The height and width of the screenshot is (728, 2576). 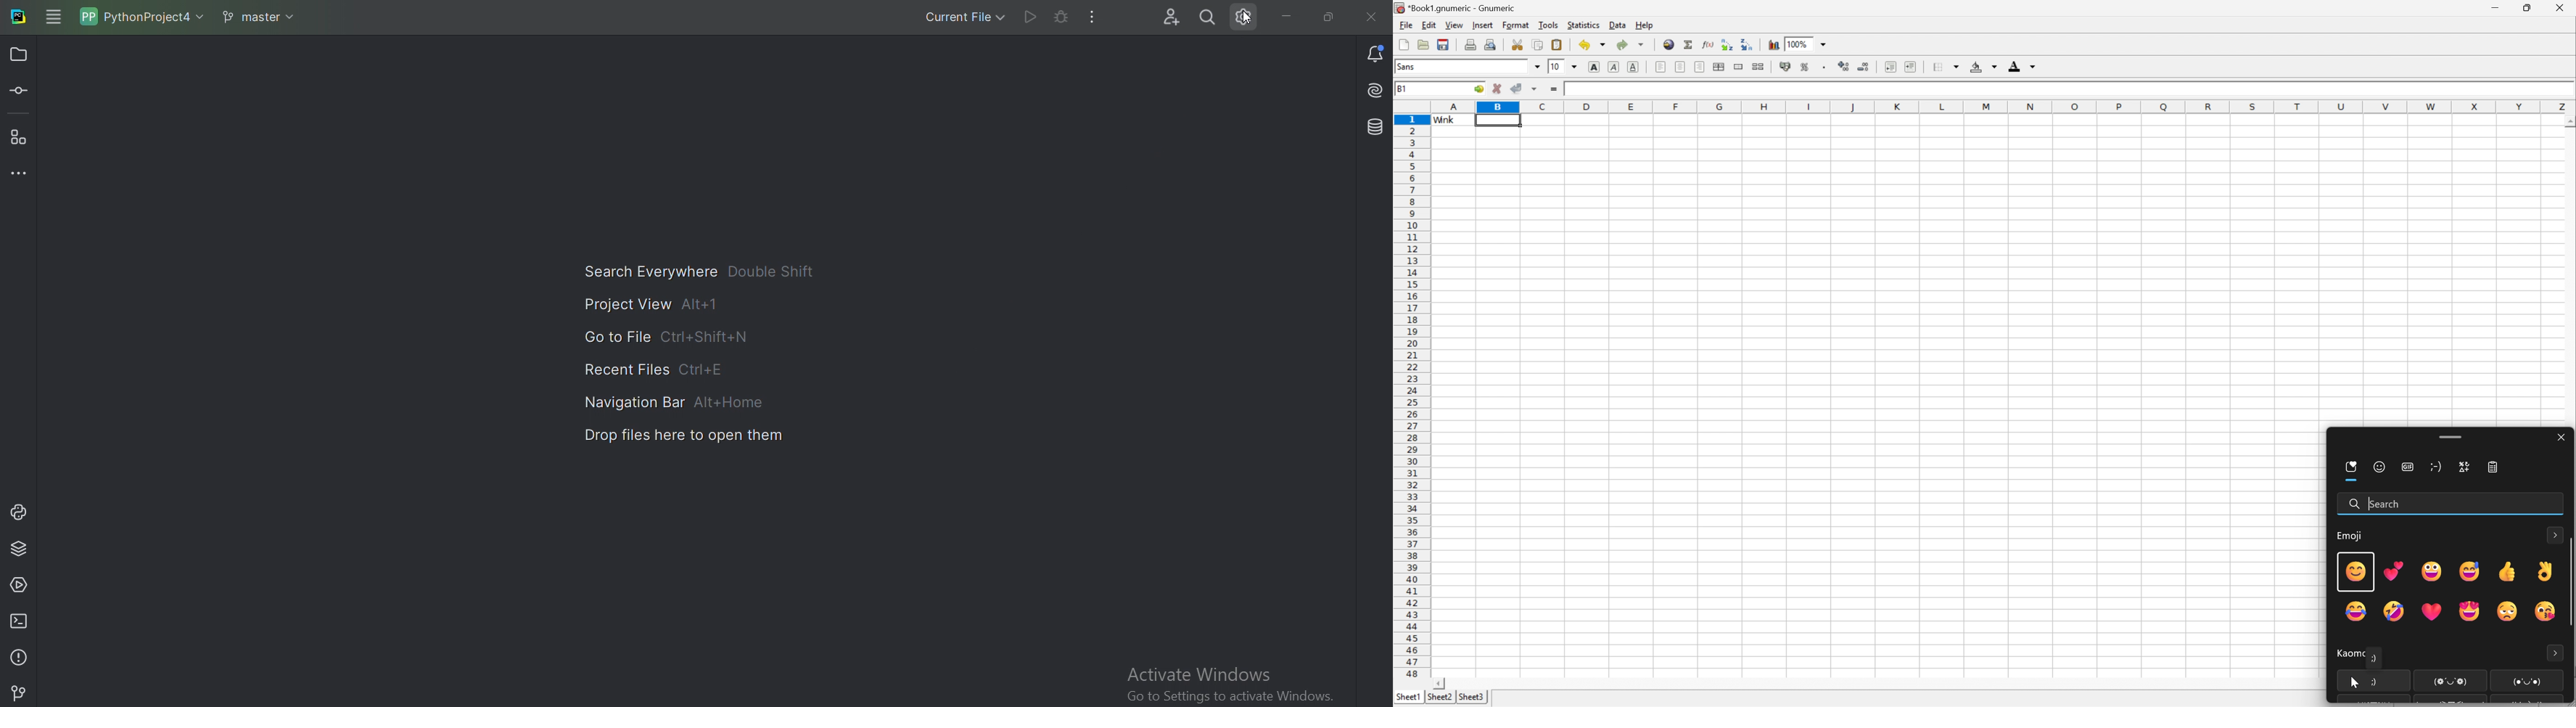 I want to click on B1, so click(x=1403, y=89).